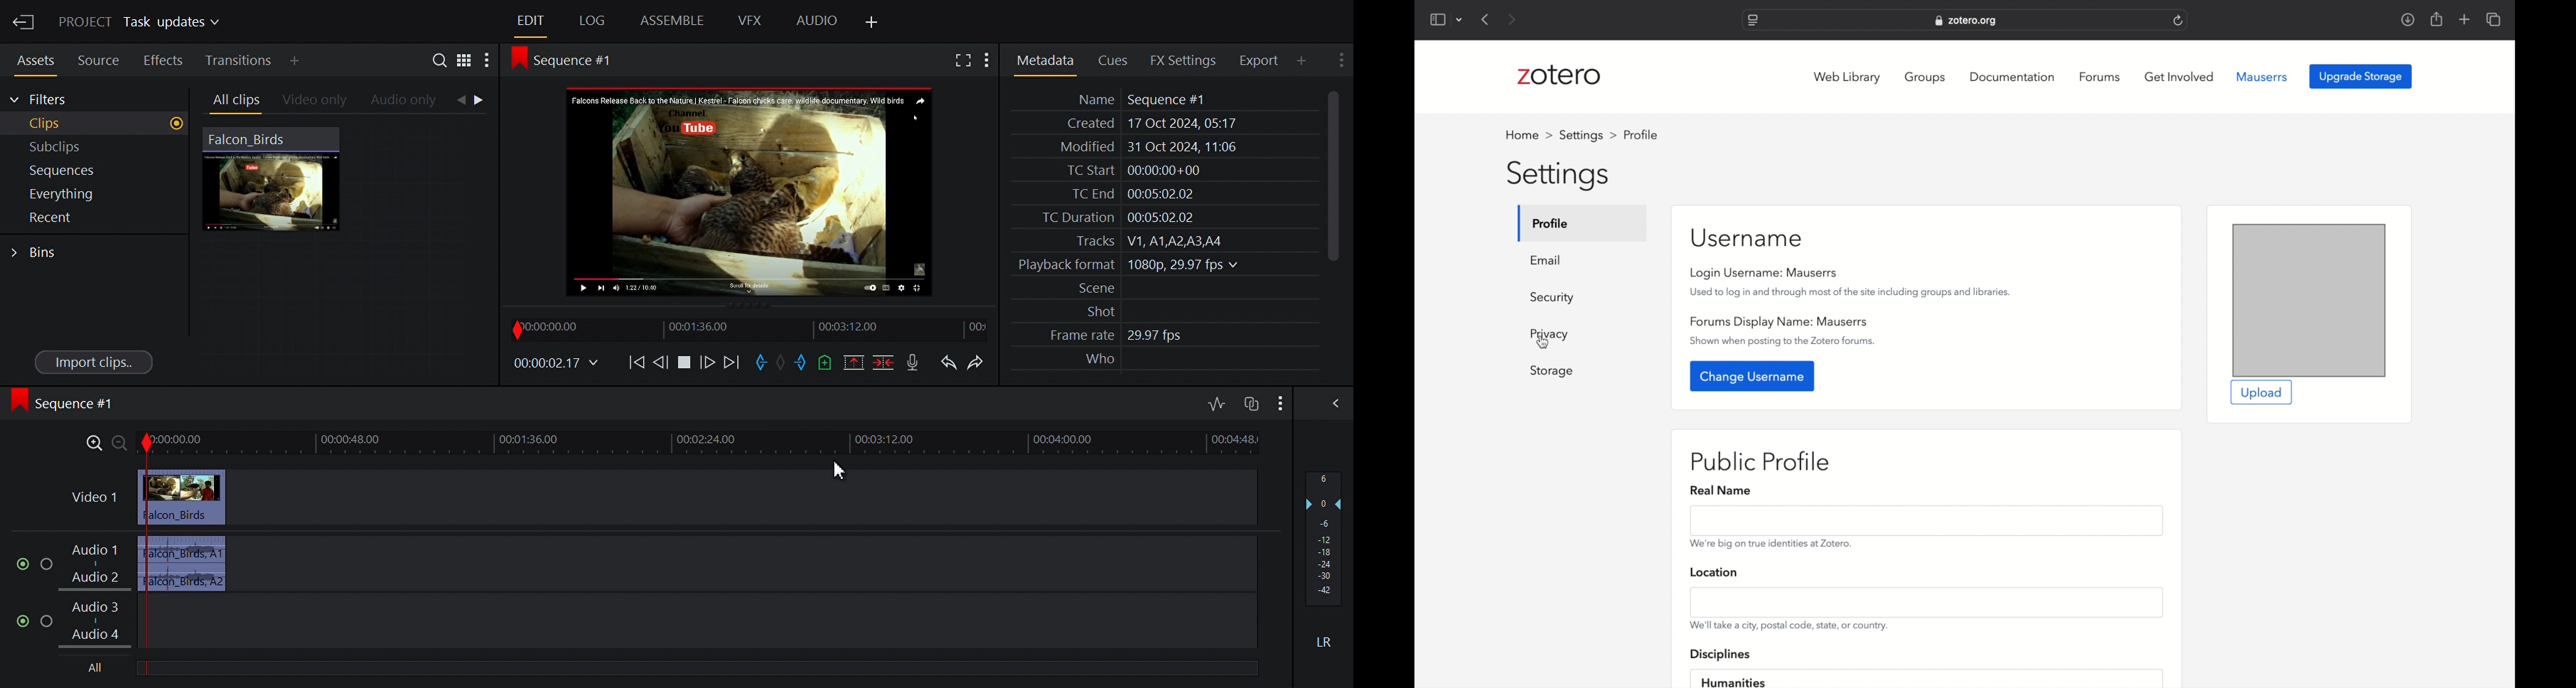  What do you see at coordinates (92, 444) in the screenshot?
I see `Zoom in` at bounding box center [92, 444].